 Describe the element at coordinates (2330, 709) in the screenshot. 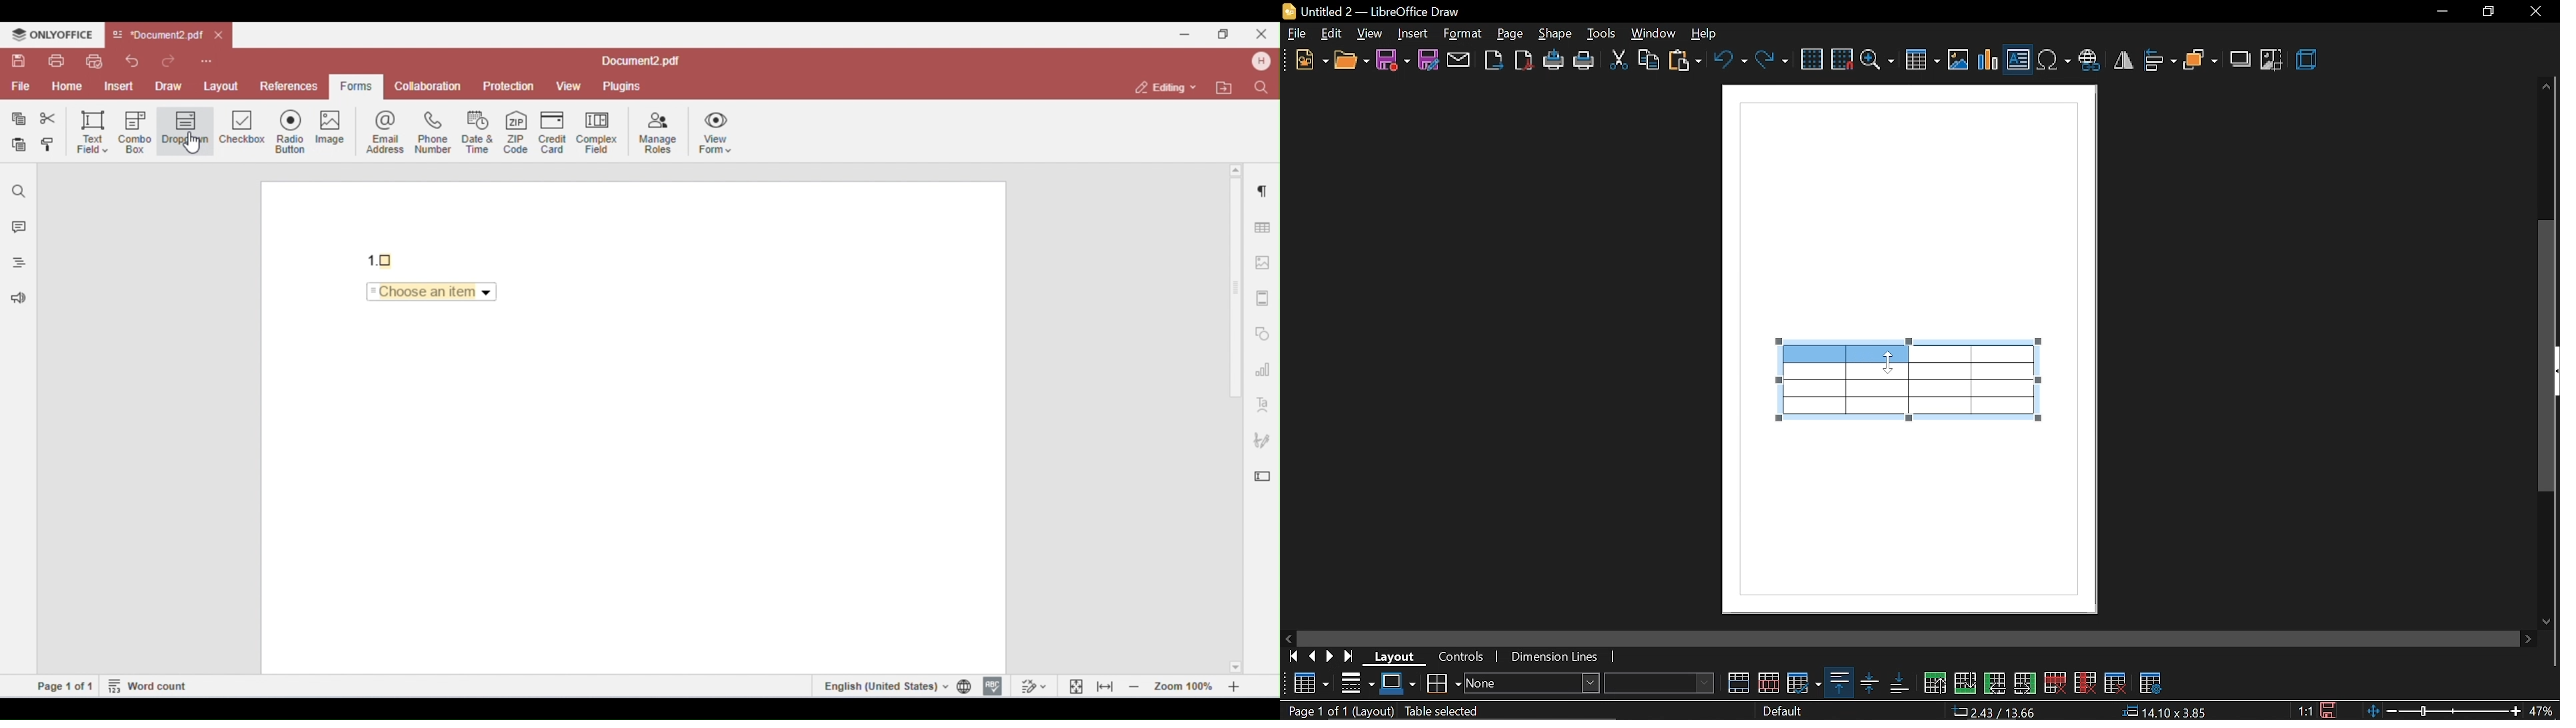

I see `save` at that location.